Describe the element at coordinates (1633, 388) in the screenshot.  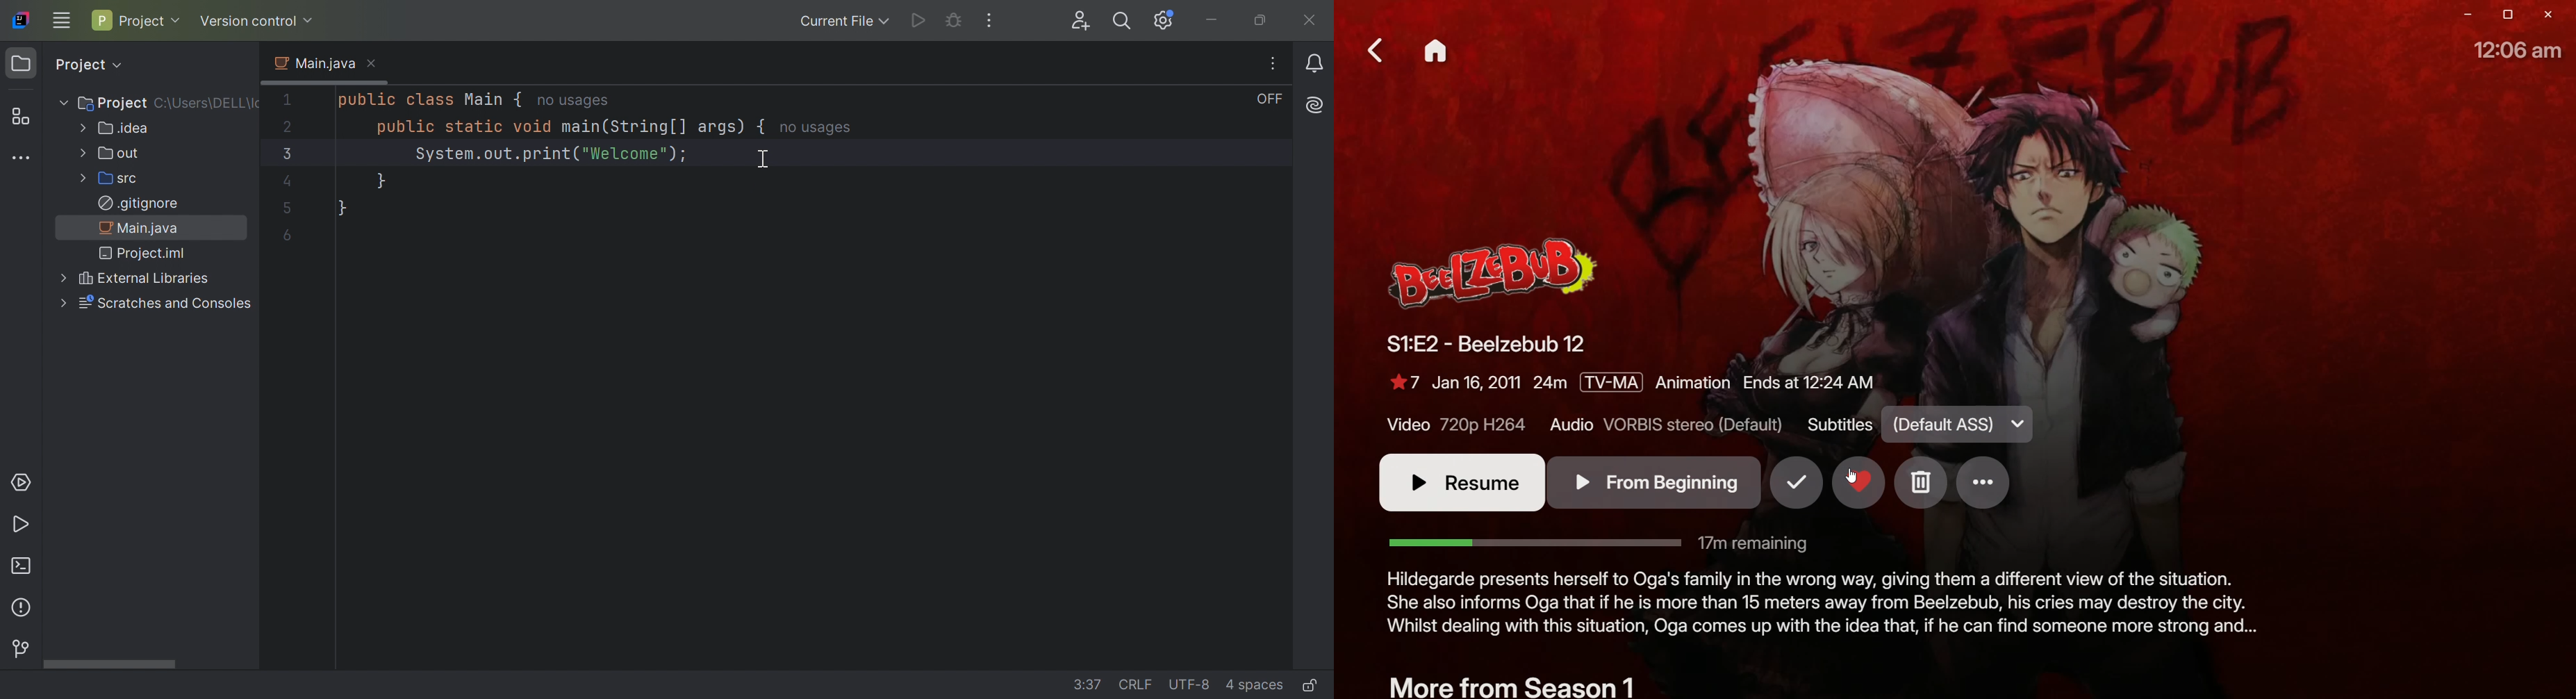
I see `Show Details` at that location.